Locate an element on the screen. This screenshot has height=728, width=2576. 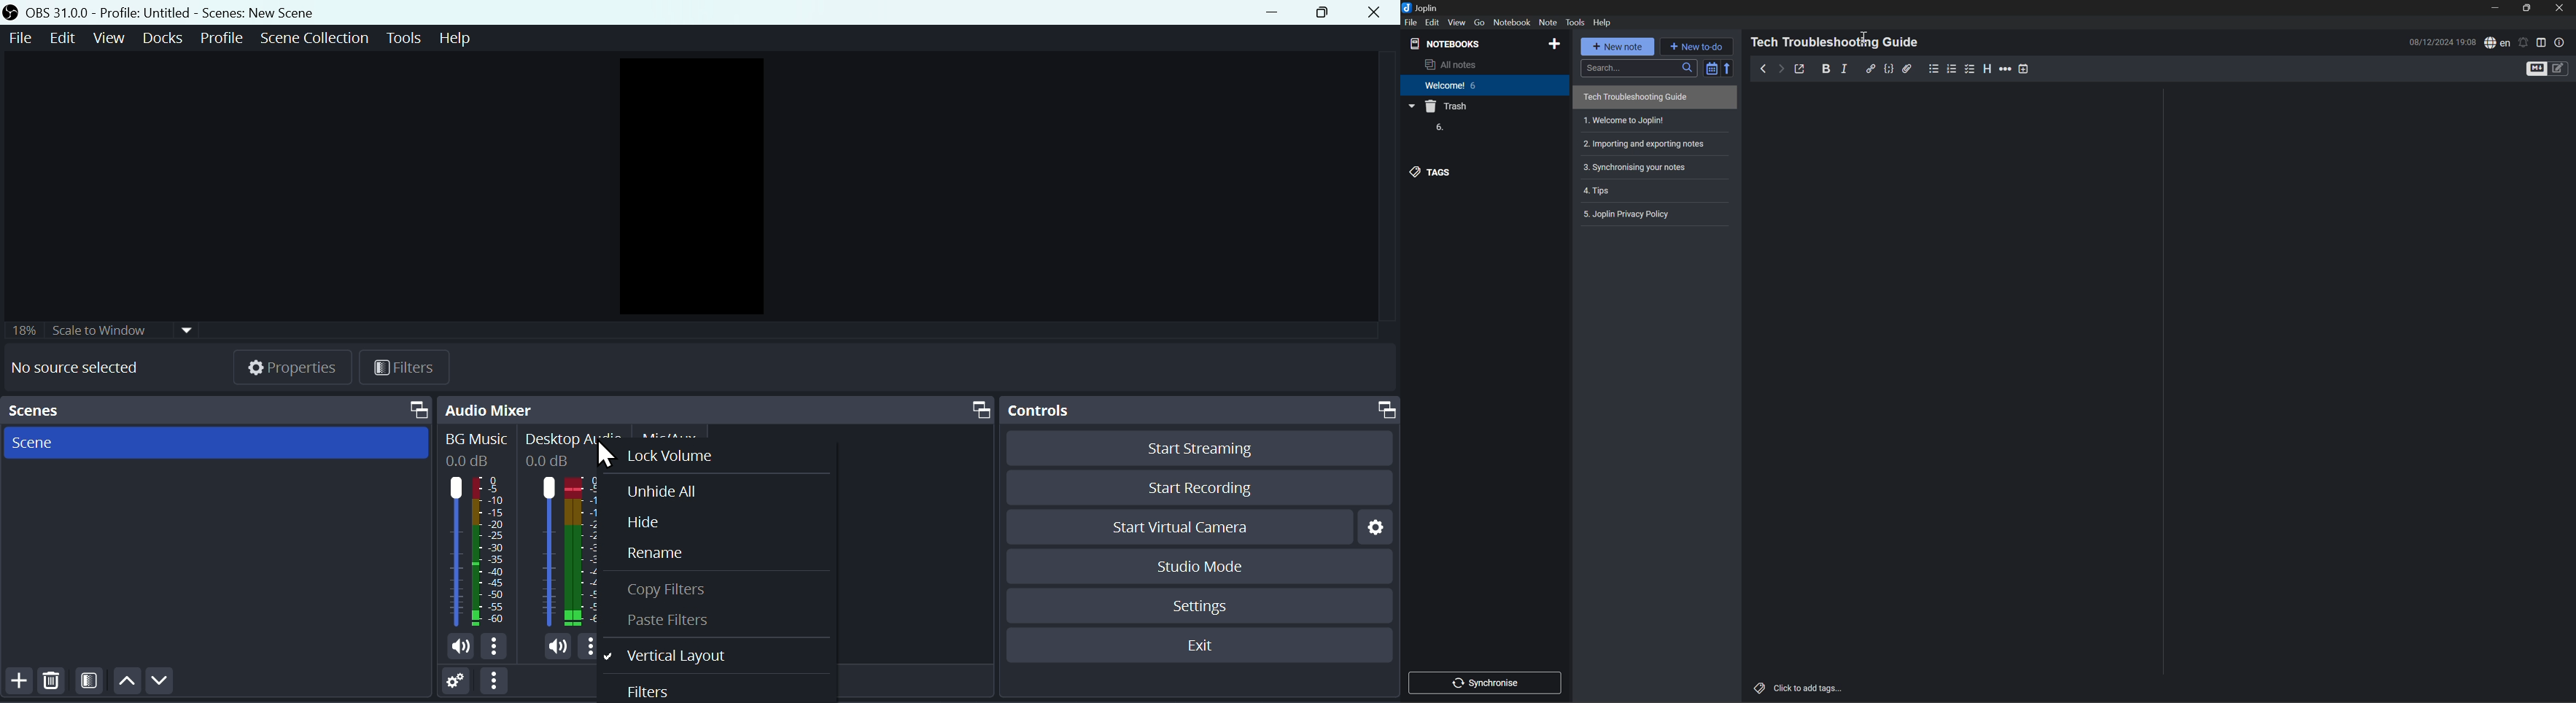
Scene collection is located at coordinates (315, 39).